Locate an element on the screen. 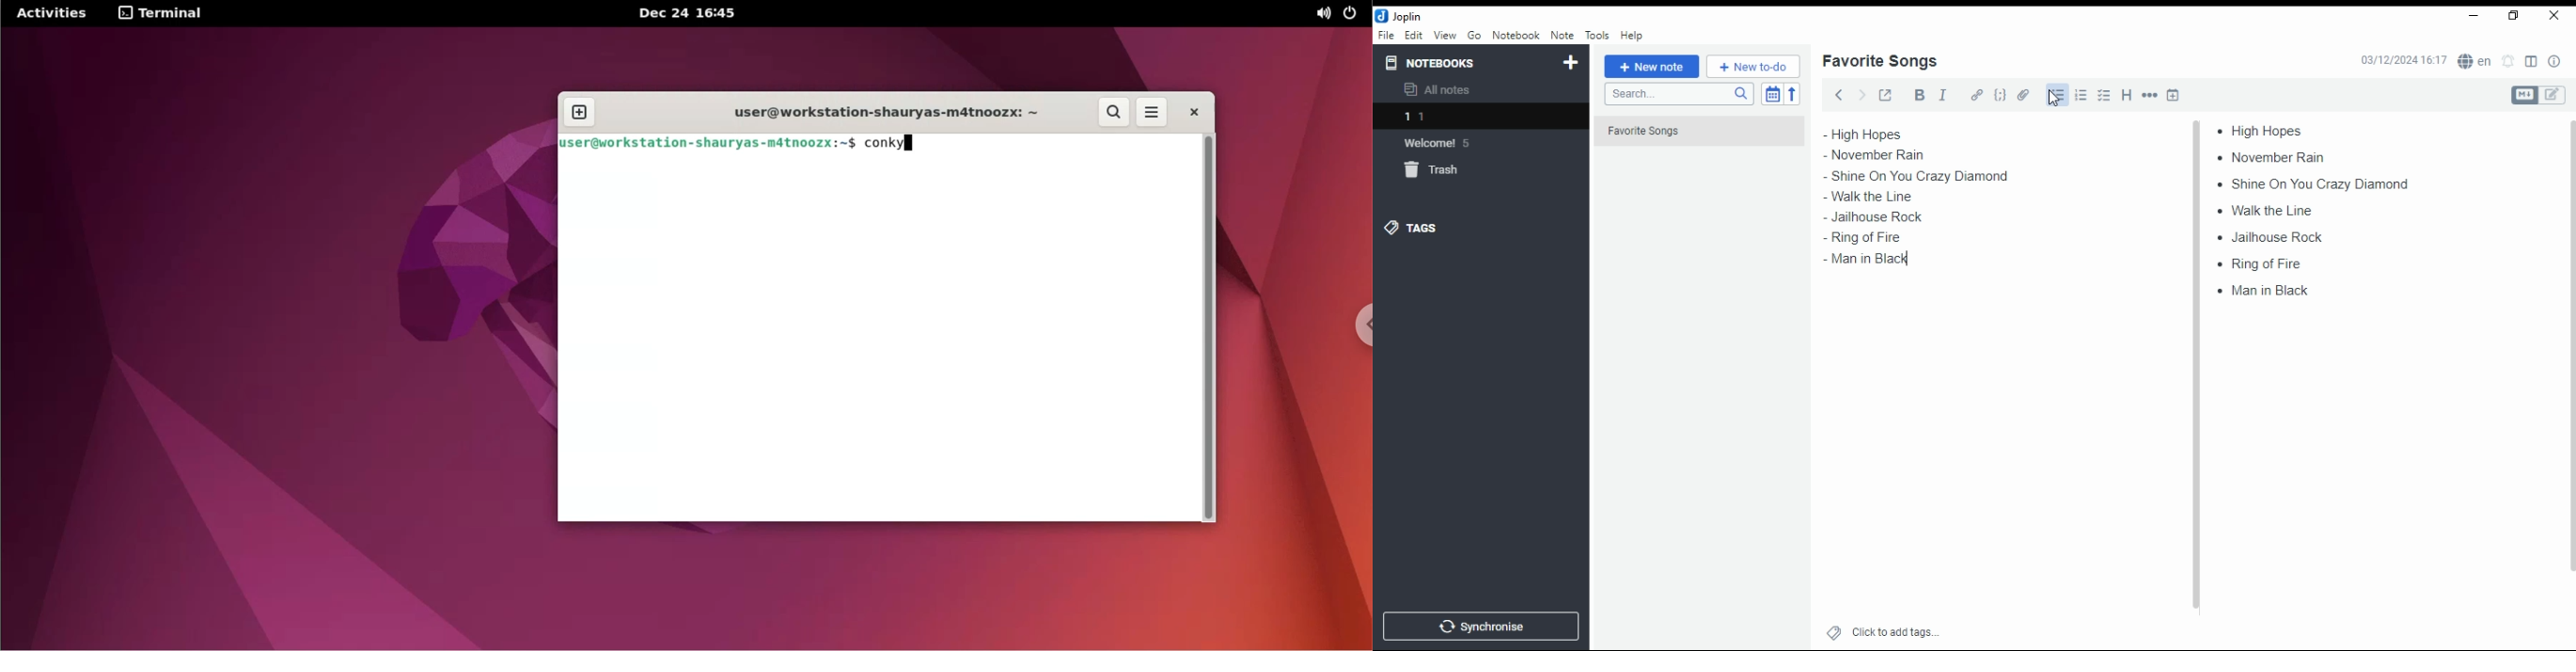  italics is located at coordinates (1942, 94).